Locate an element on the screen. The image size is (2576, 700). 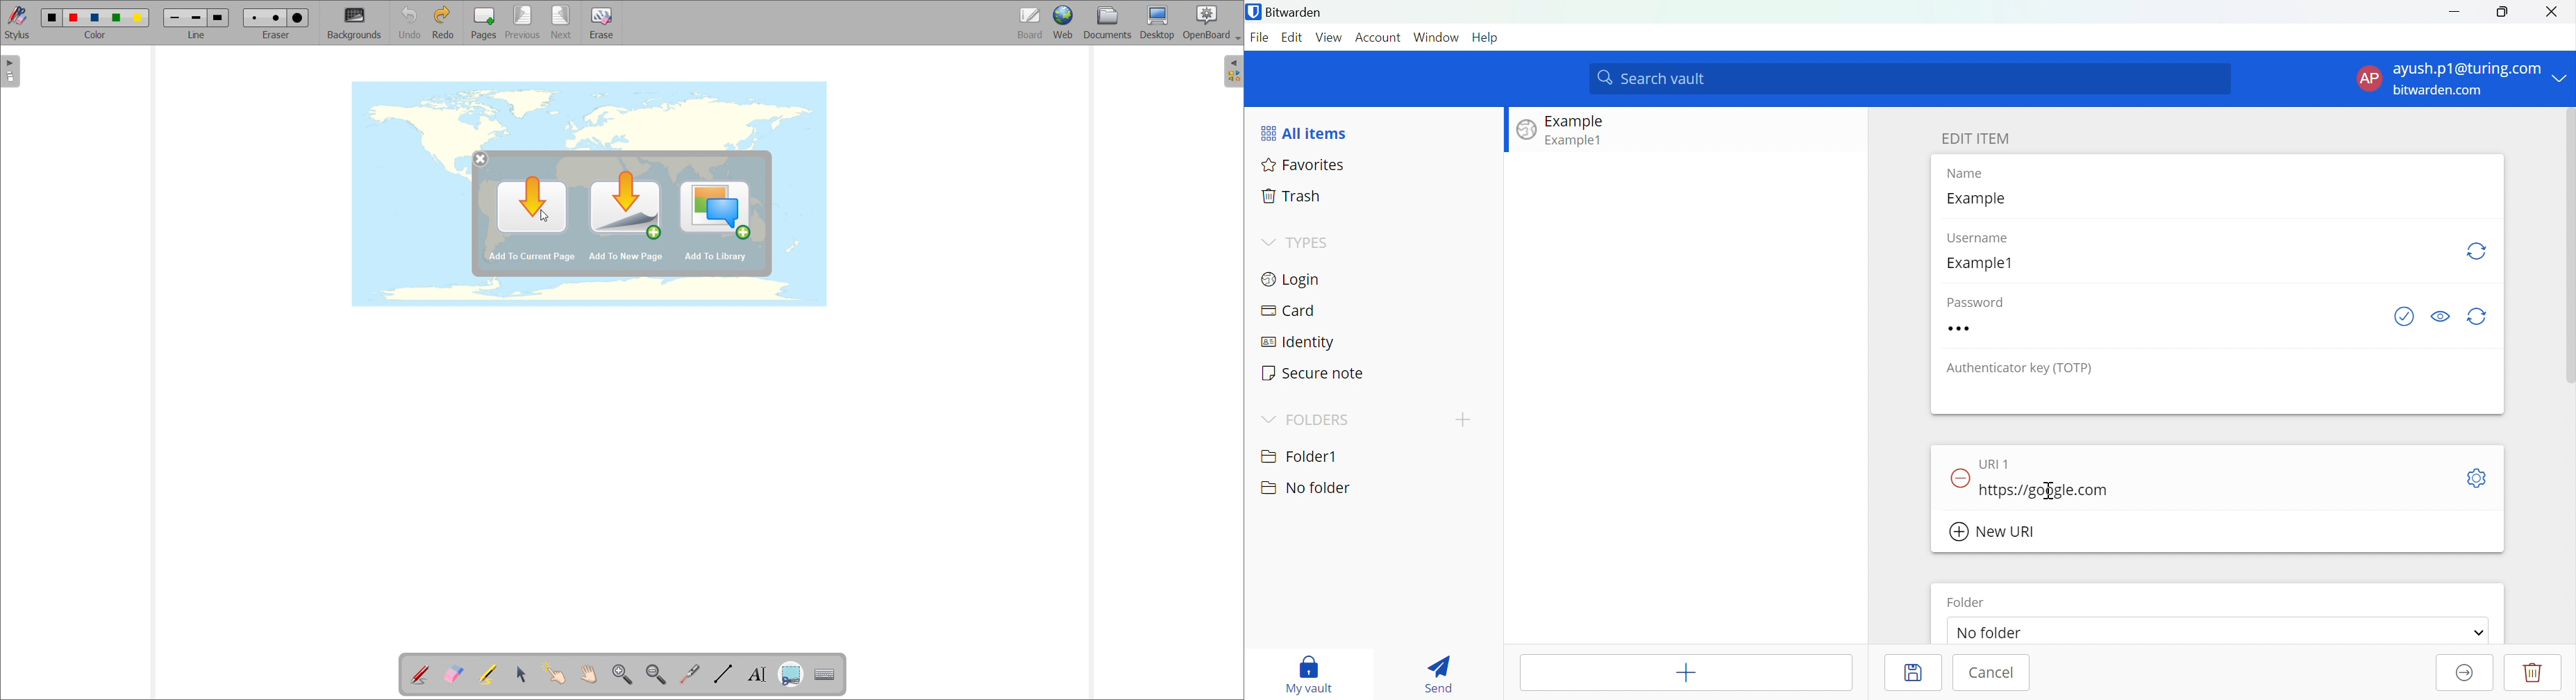
documents is located at coordinates (1108, 22).